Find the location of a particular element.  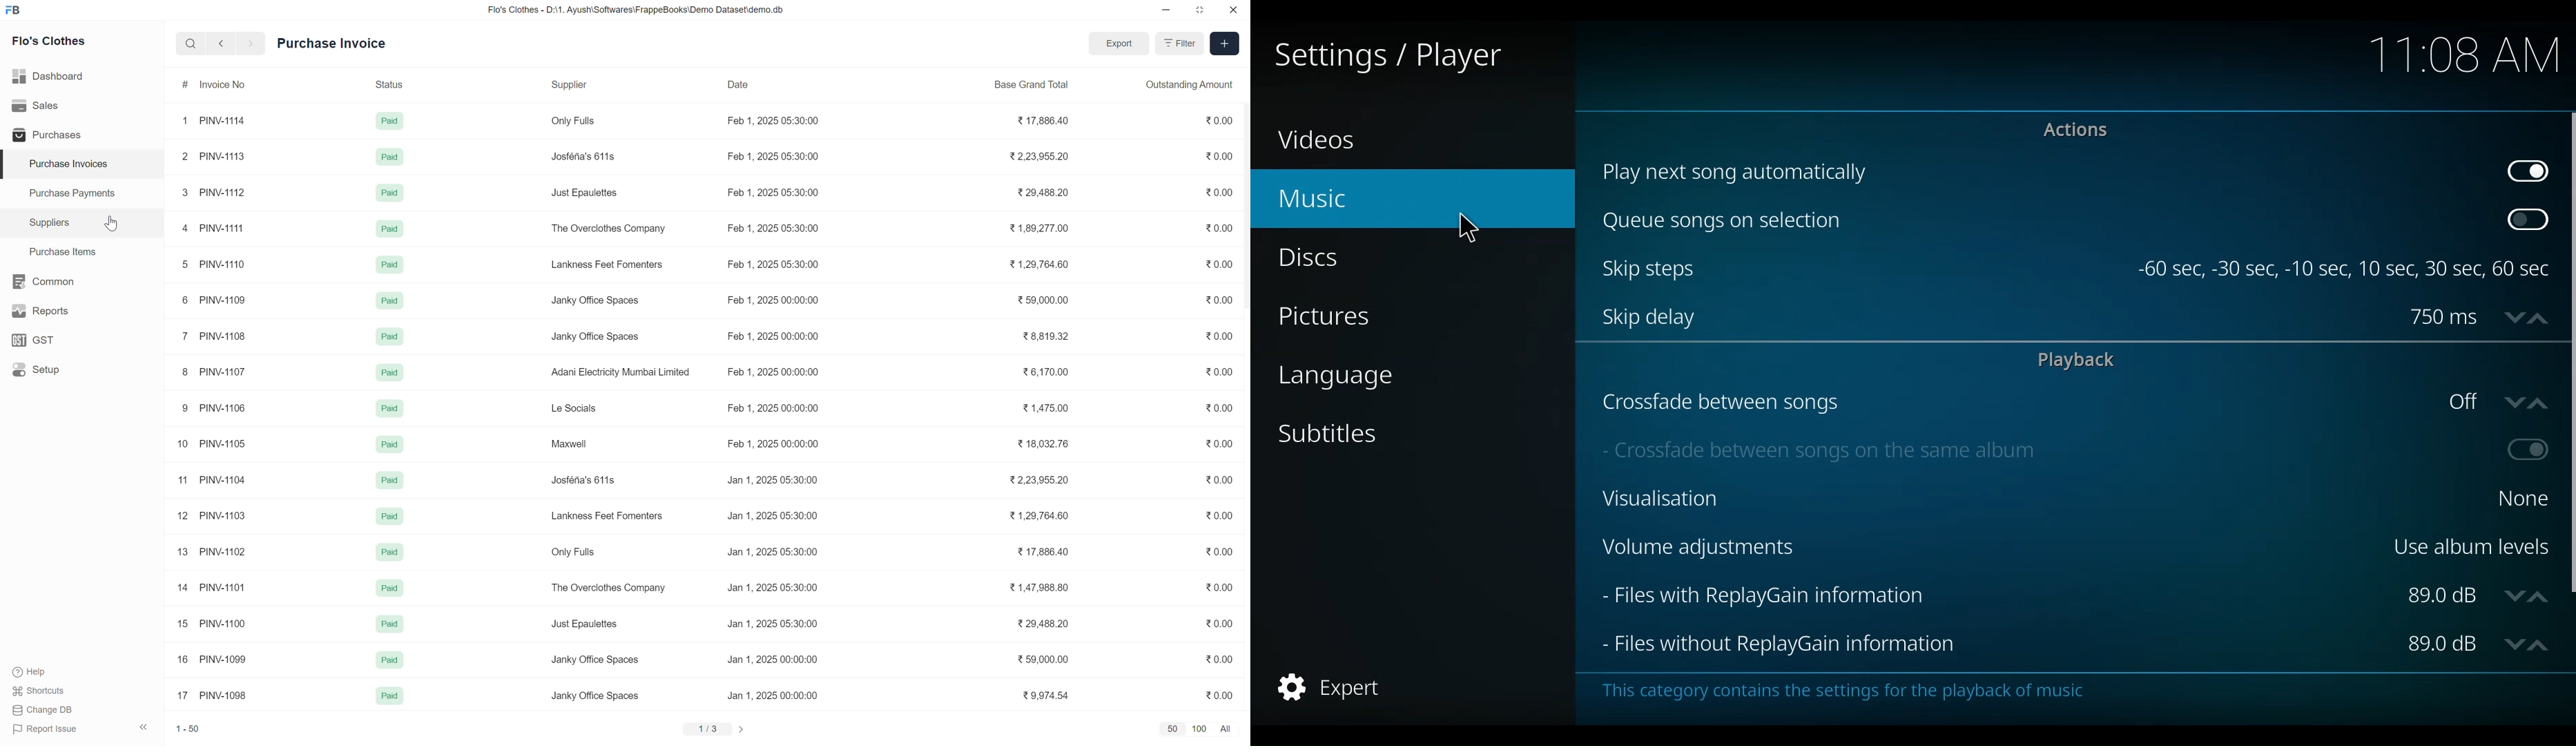

59,000.00 is located at coordinates (1044, 659).